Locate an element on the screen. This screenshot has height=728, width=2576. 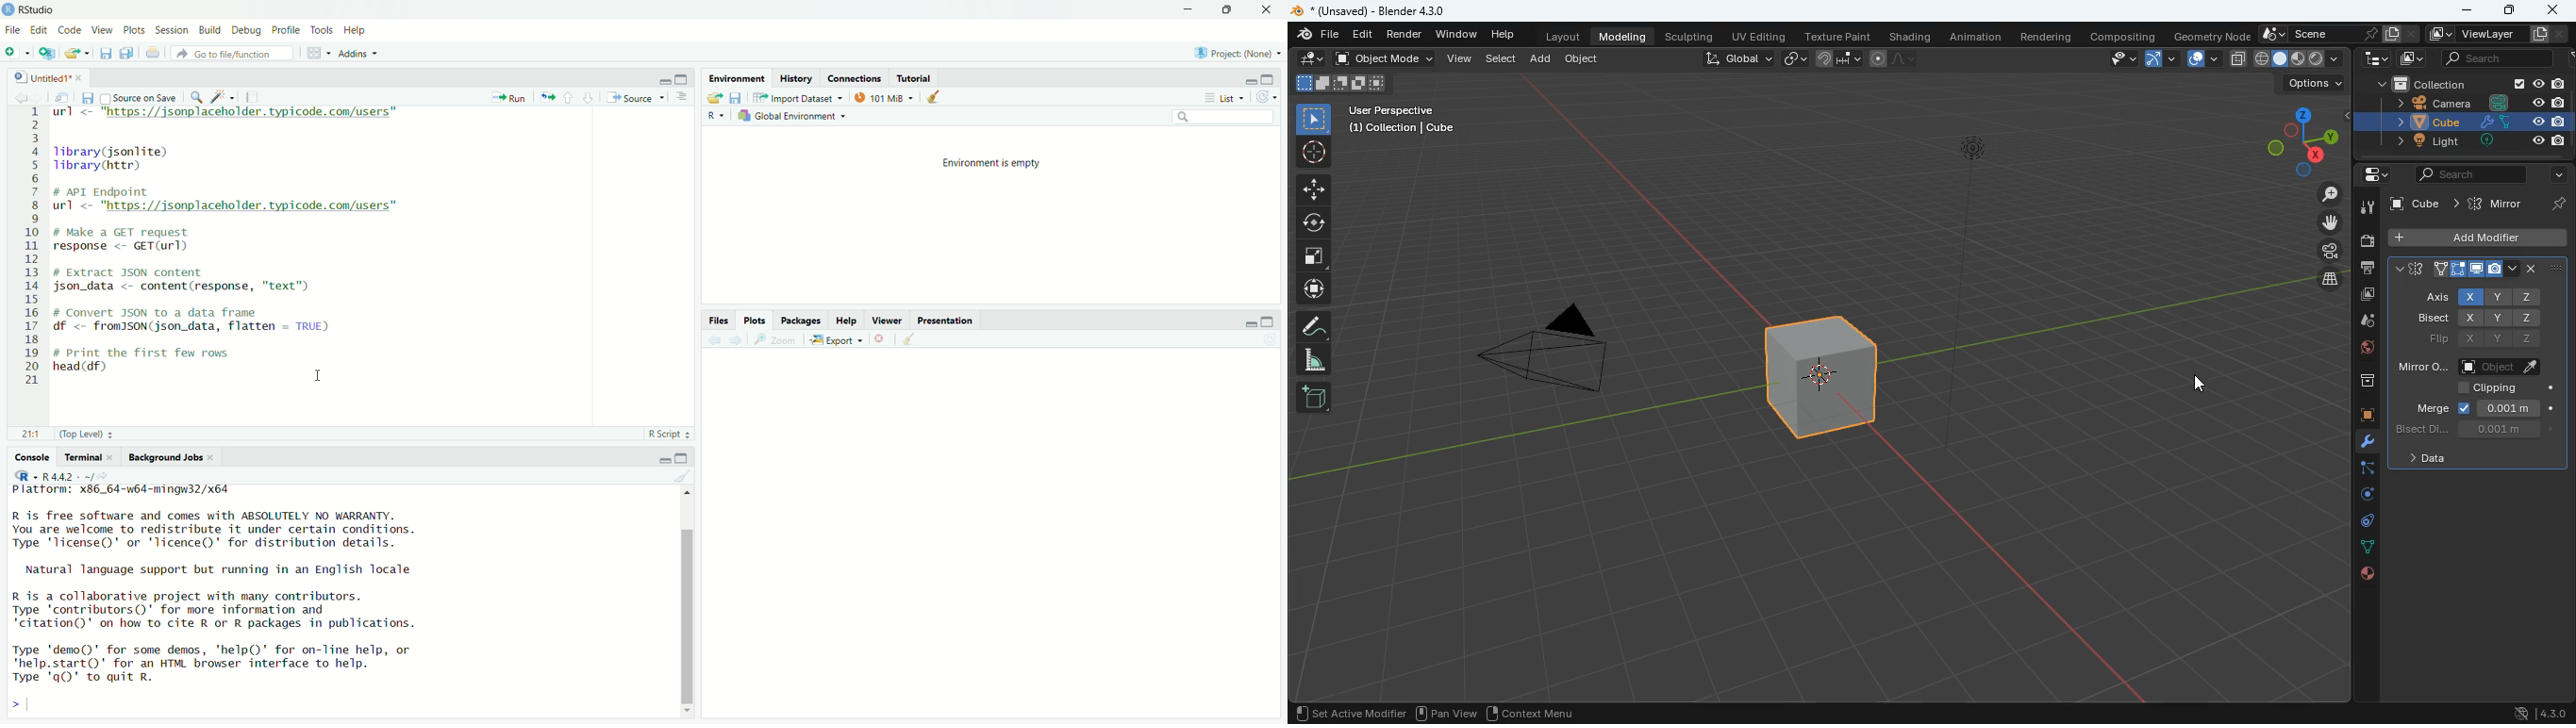
Delete is located at coordinates (879, 341).